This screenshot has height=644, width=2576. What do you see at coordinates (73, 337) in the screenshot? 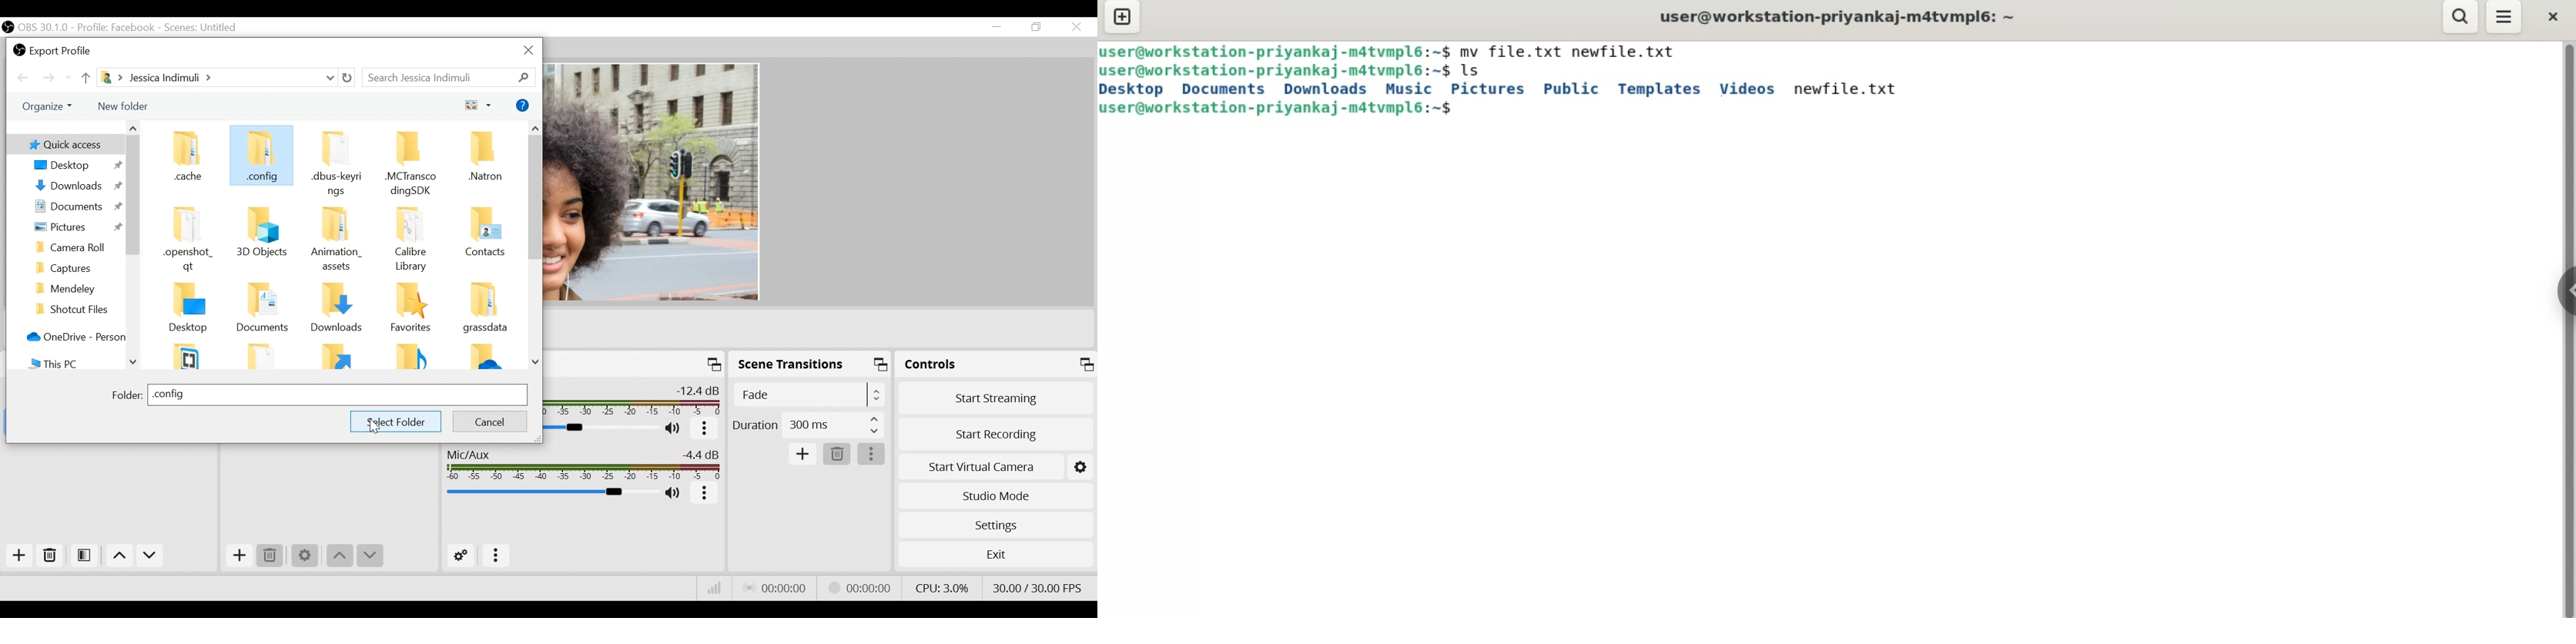
I see `OneDrive` at bounding box center [73, 337].